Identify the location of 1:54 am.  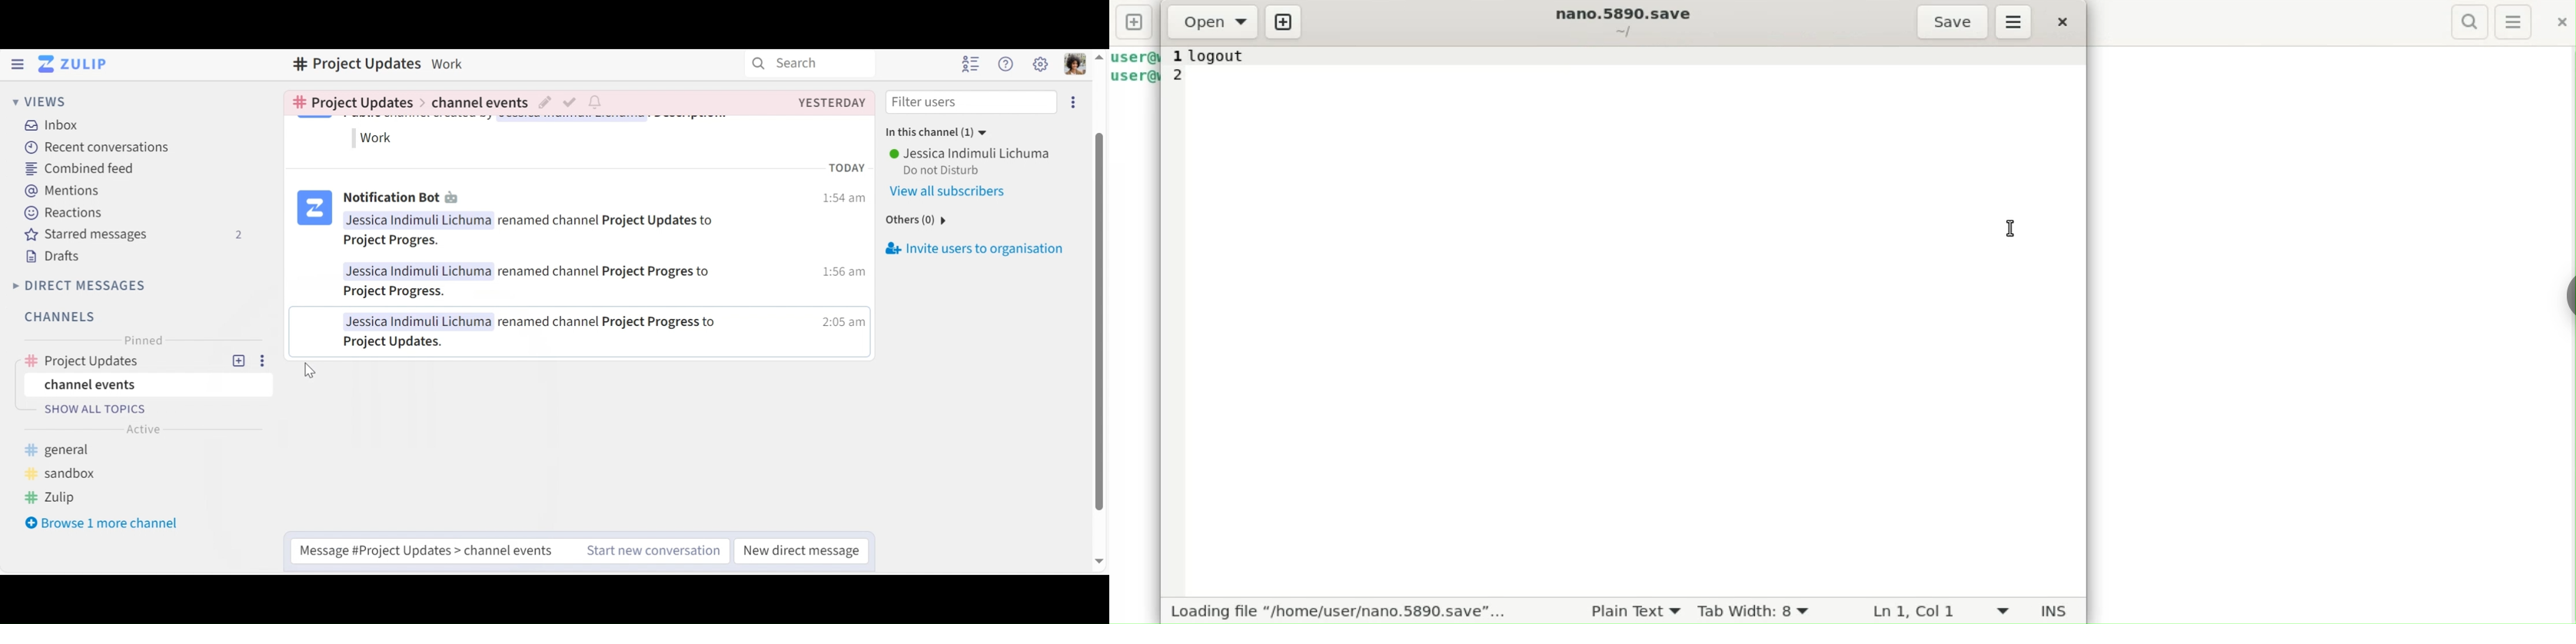
(843, 200).